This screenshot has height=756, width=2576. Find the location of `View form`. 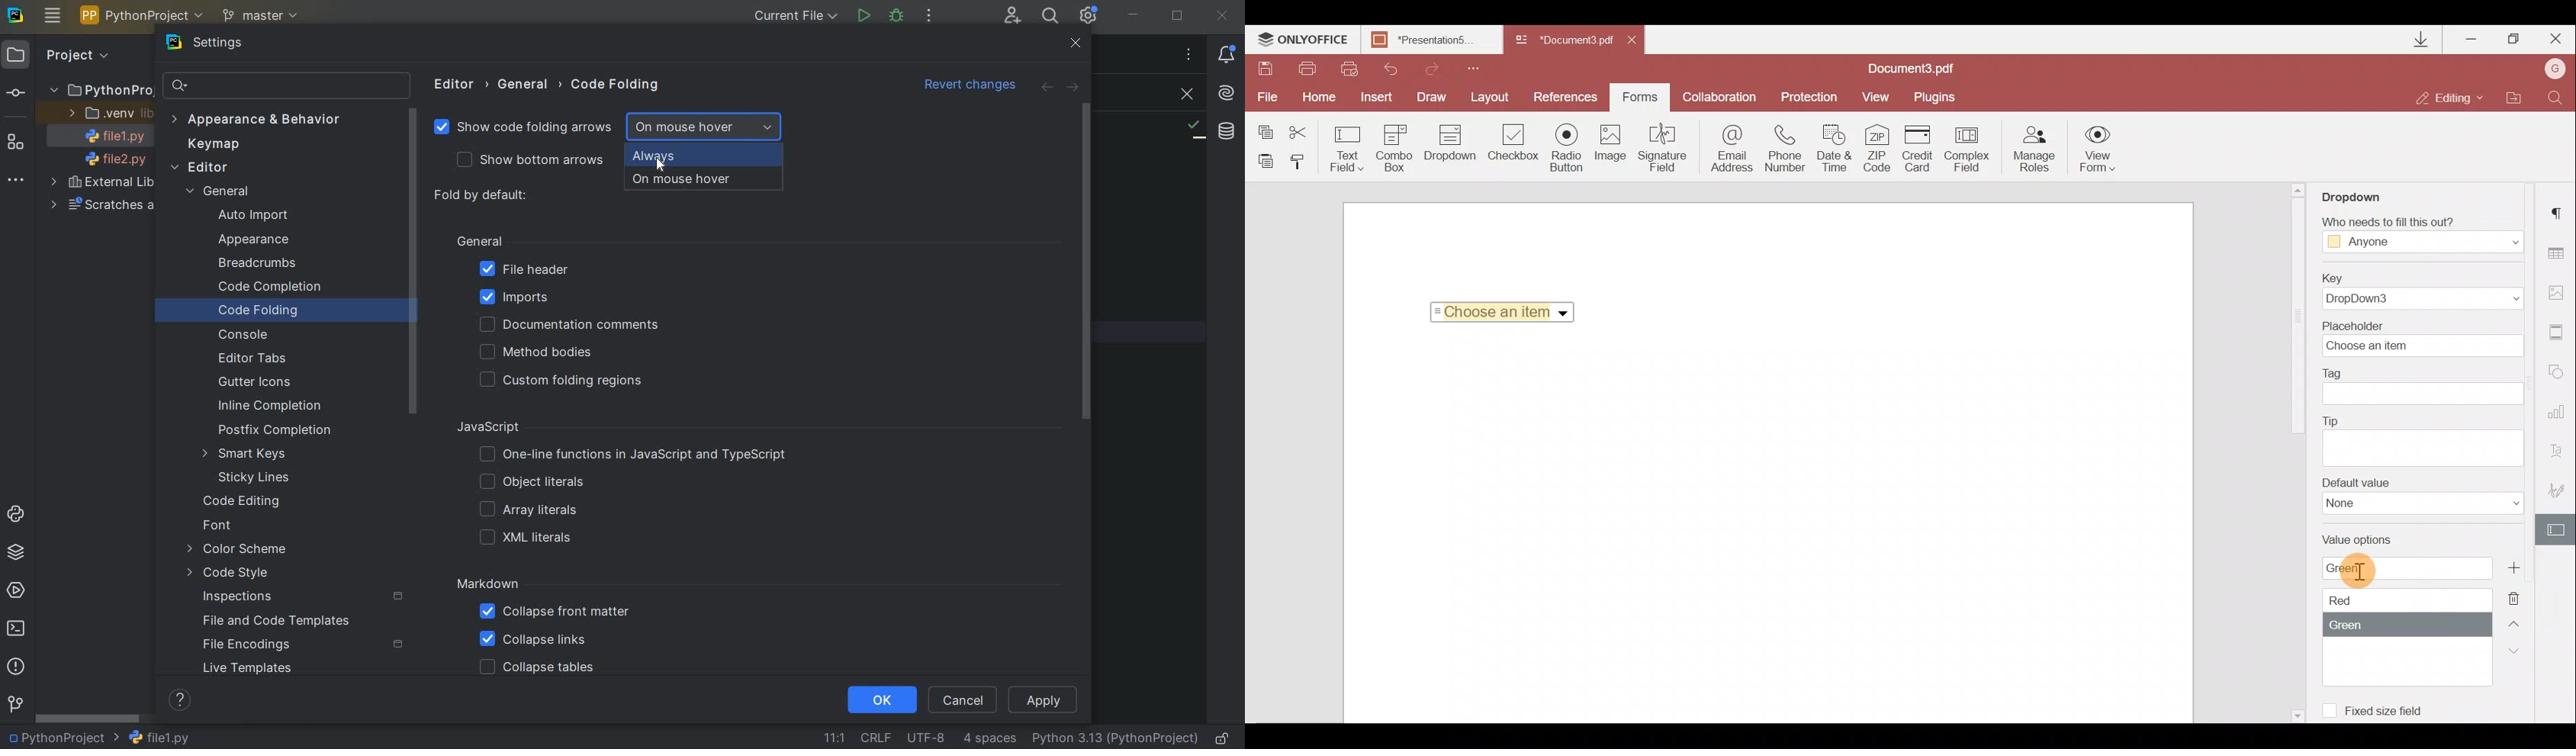

View form is located at coordinates (2097, 148).